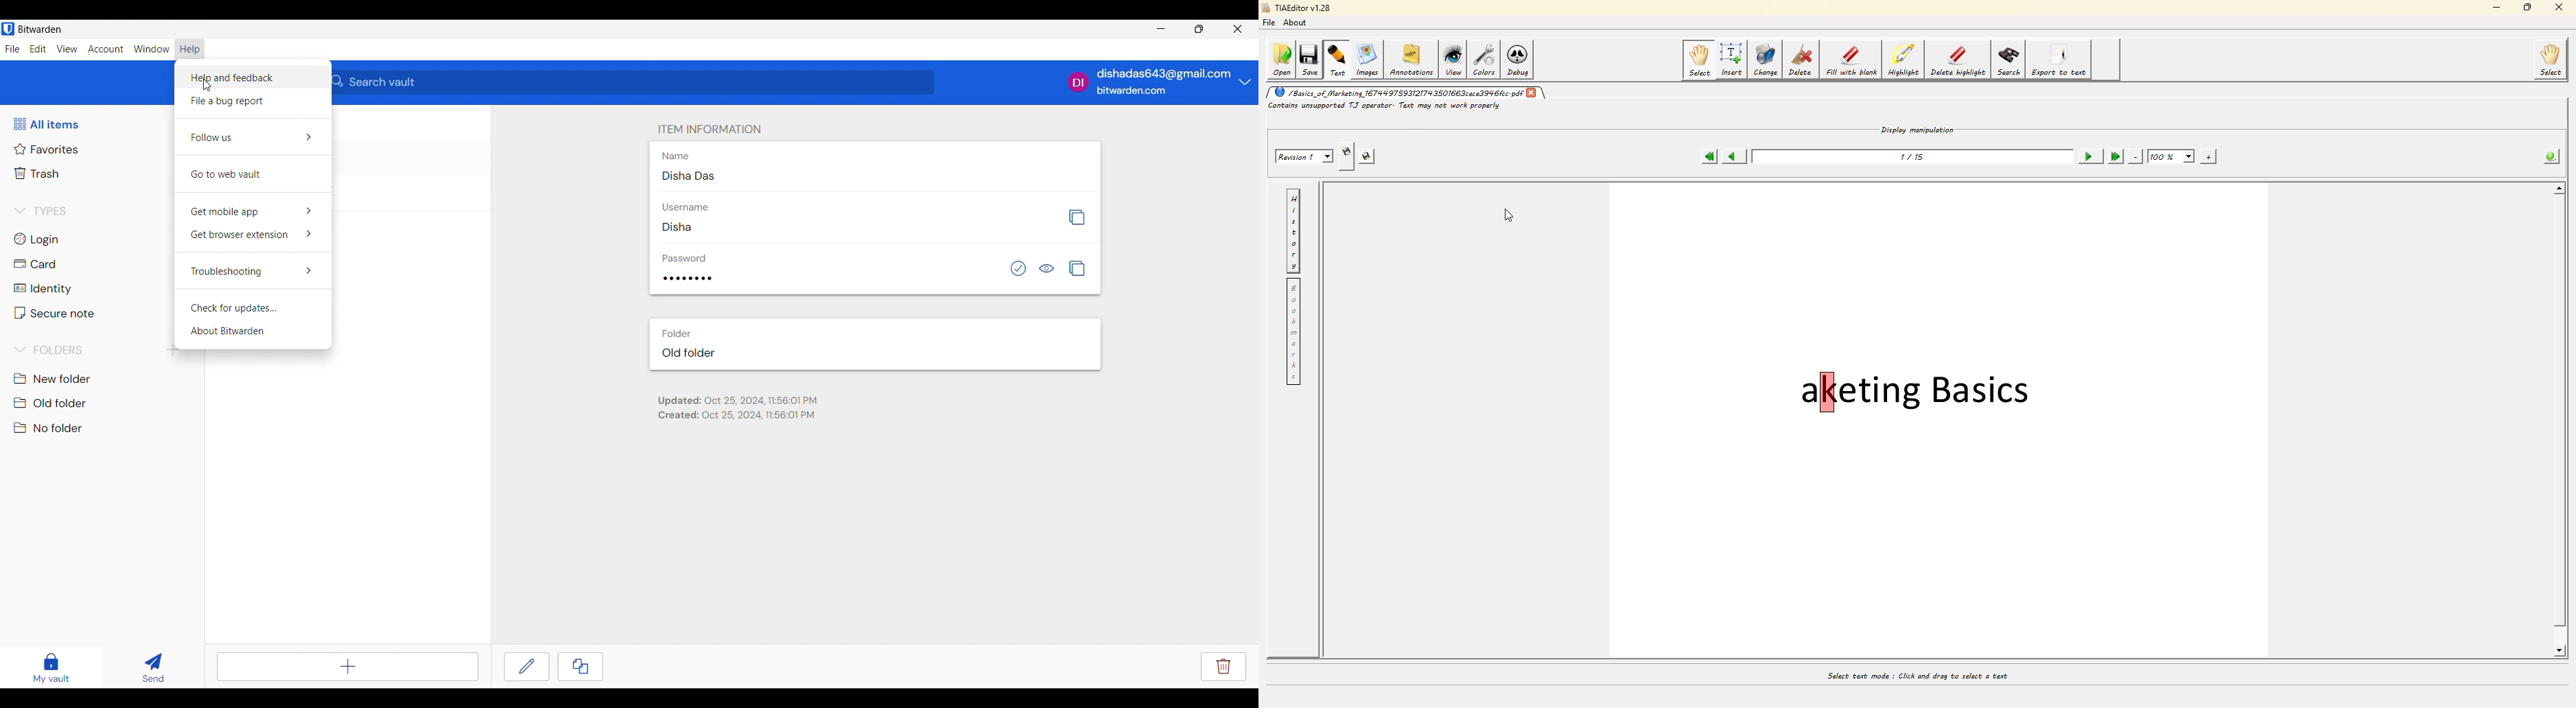 This screenshot has height=728, width=2576. Describe the element at coordinates (51, 668) in the screenshot. I see `My vault` at that location.